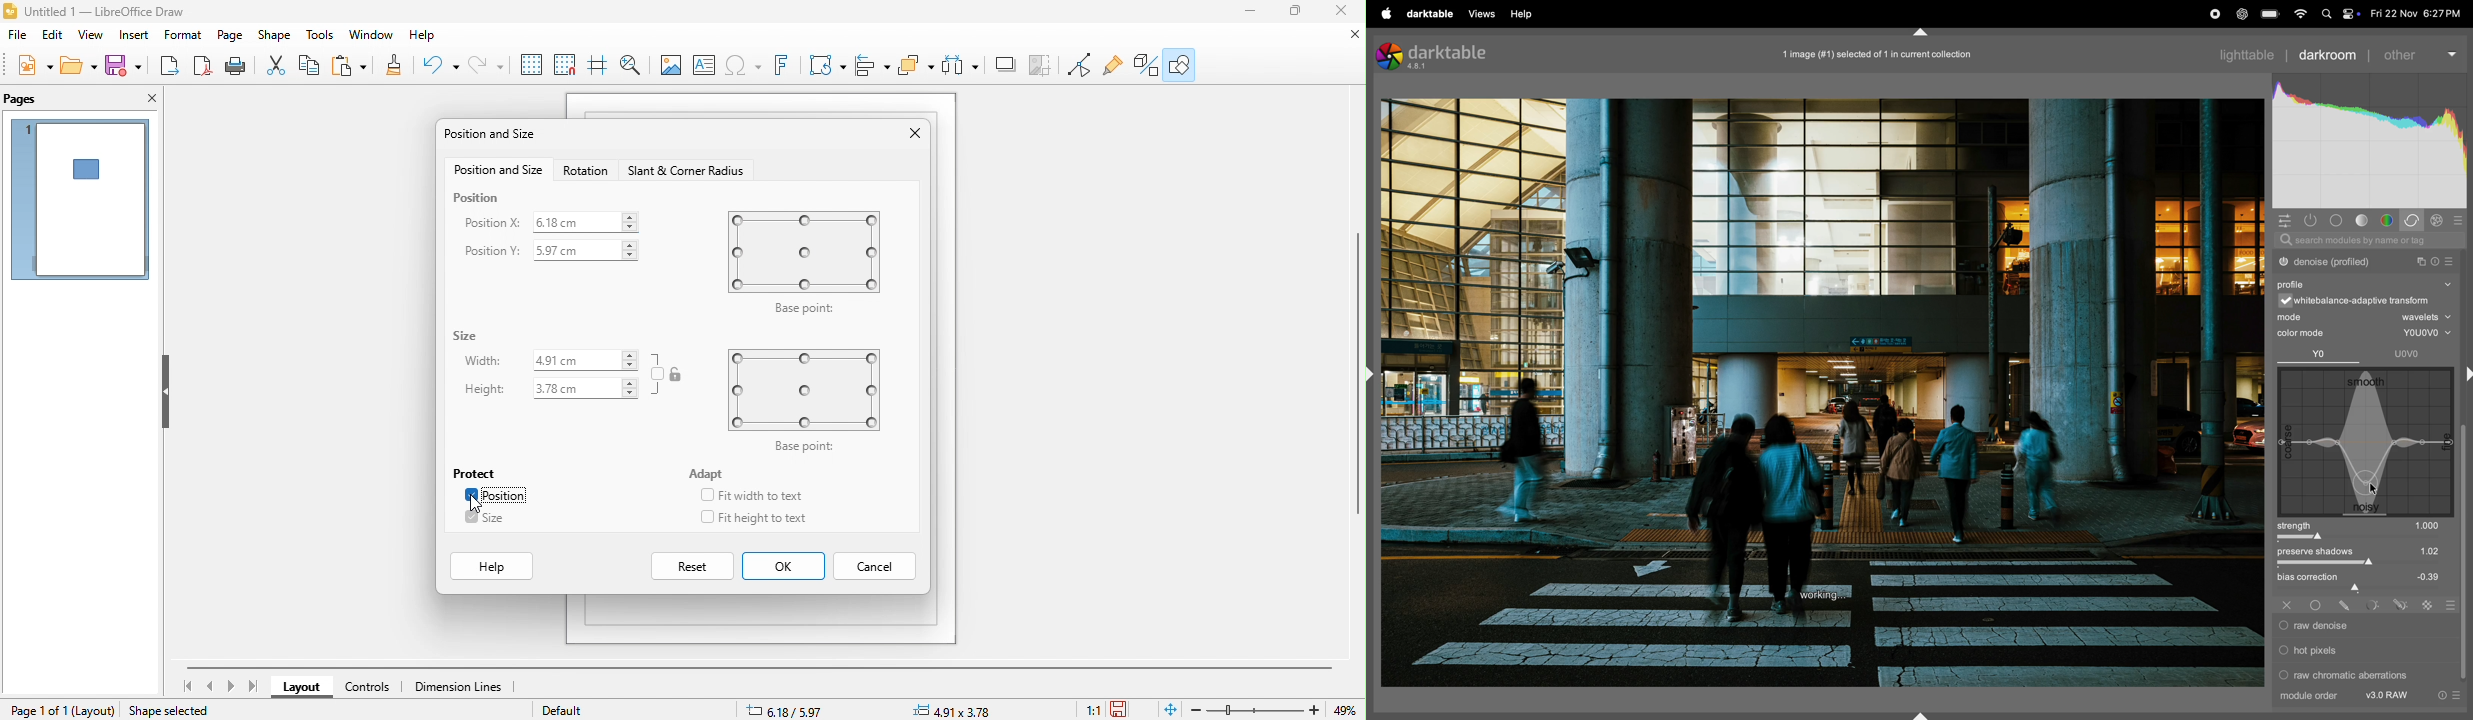 The width and height of the screenshot is (2492, 728). I want to click on position, so click(505, 496).